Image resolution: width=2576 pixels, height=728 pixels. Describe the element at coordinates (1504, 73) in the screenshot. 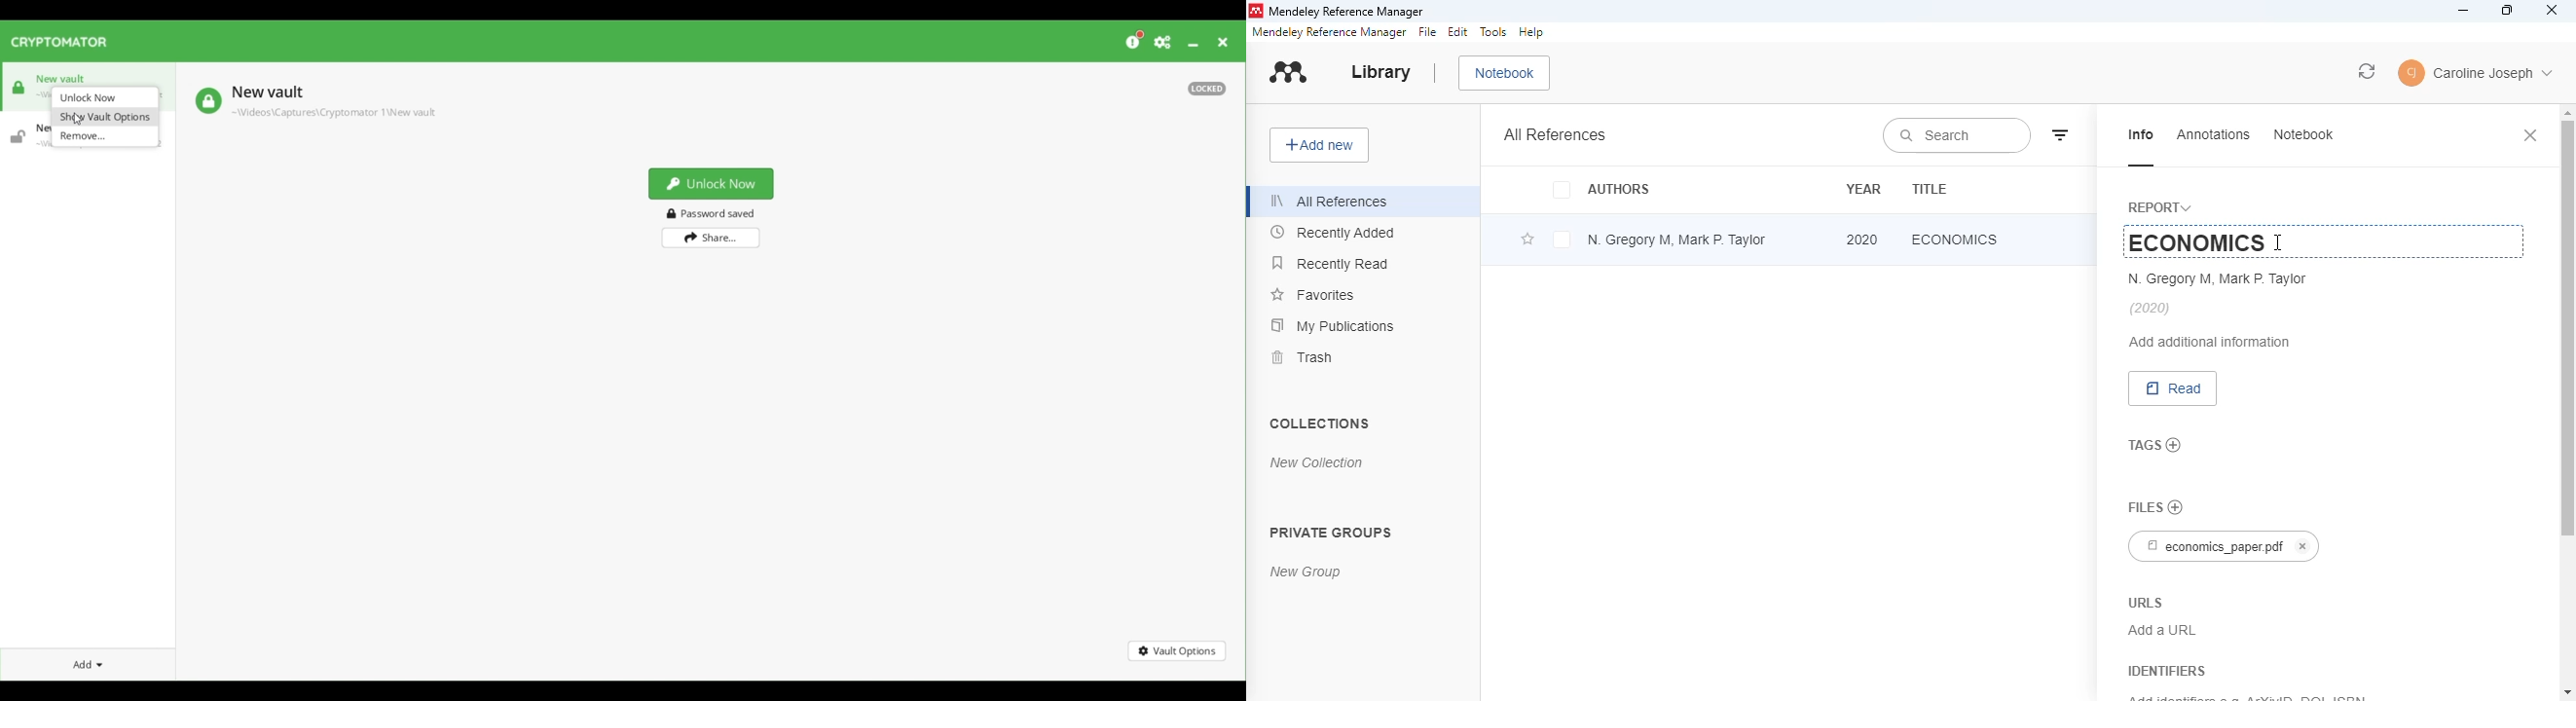

I see `notebook` at that location.